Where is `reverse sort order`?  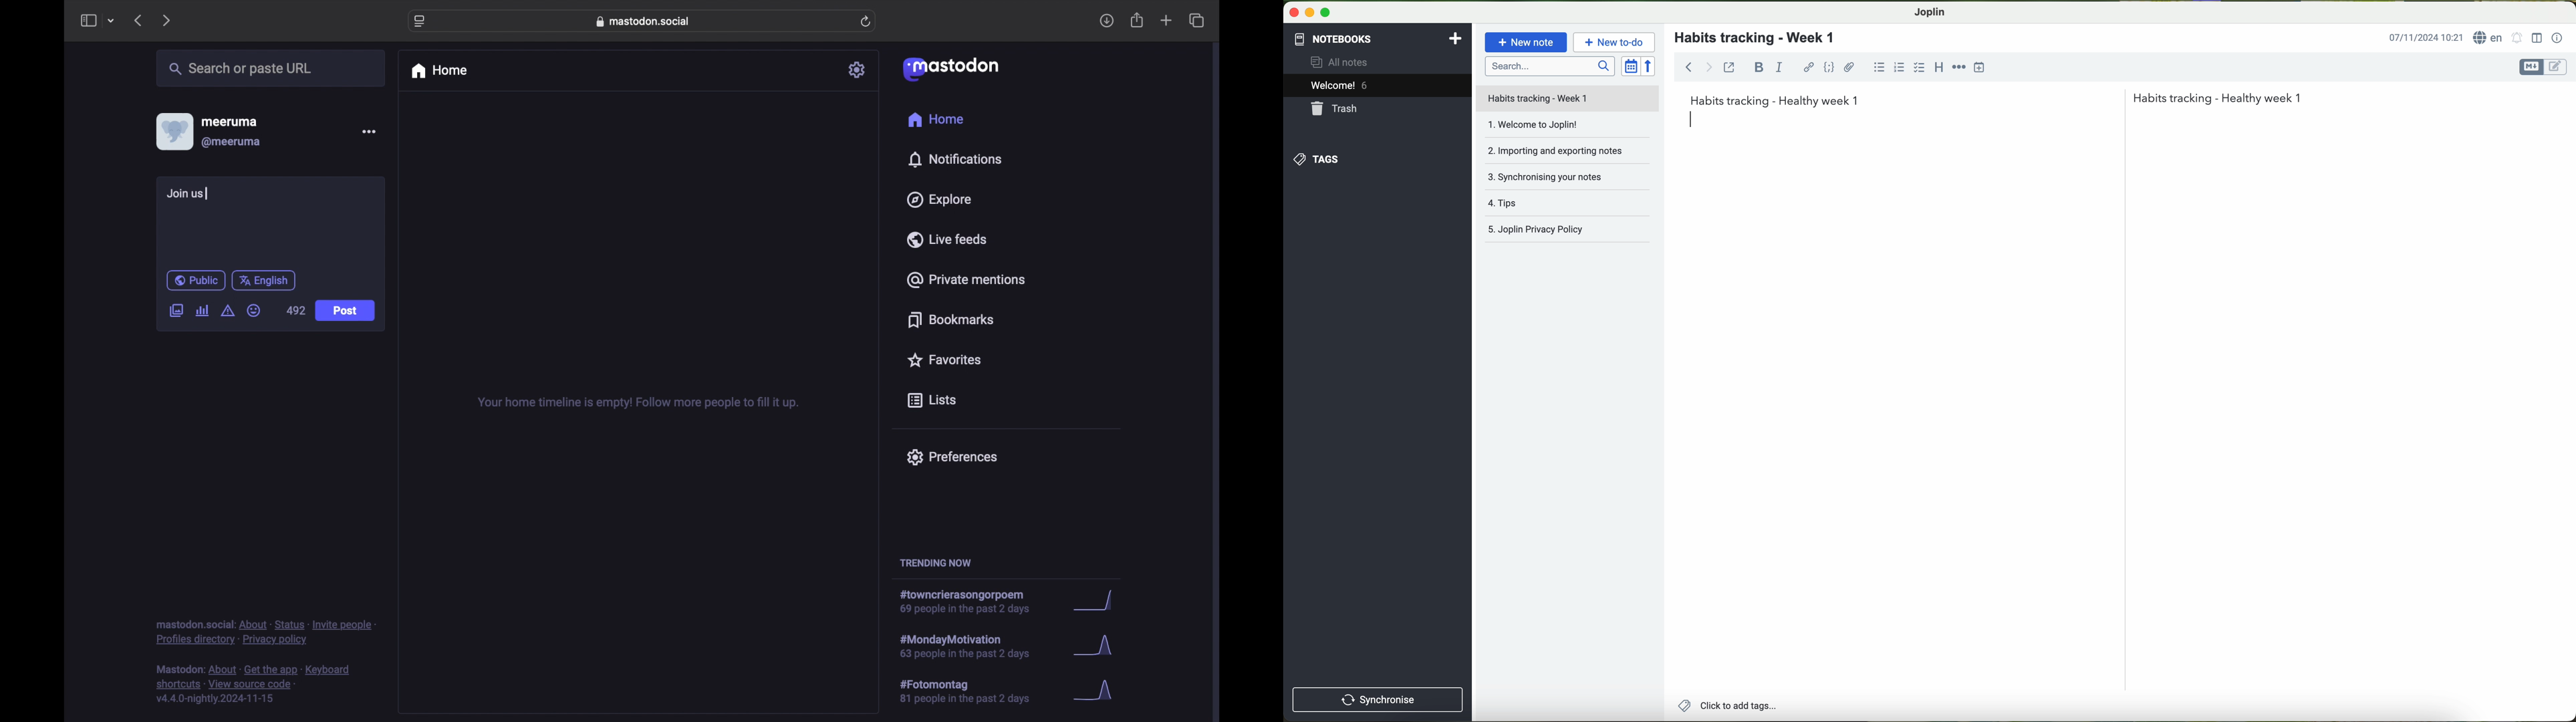 reverse sort order is located at coordinates (1649, 65).